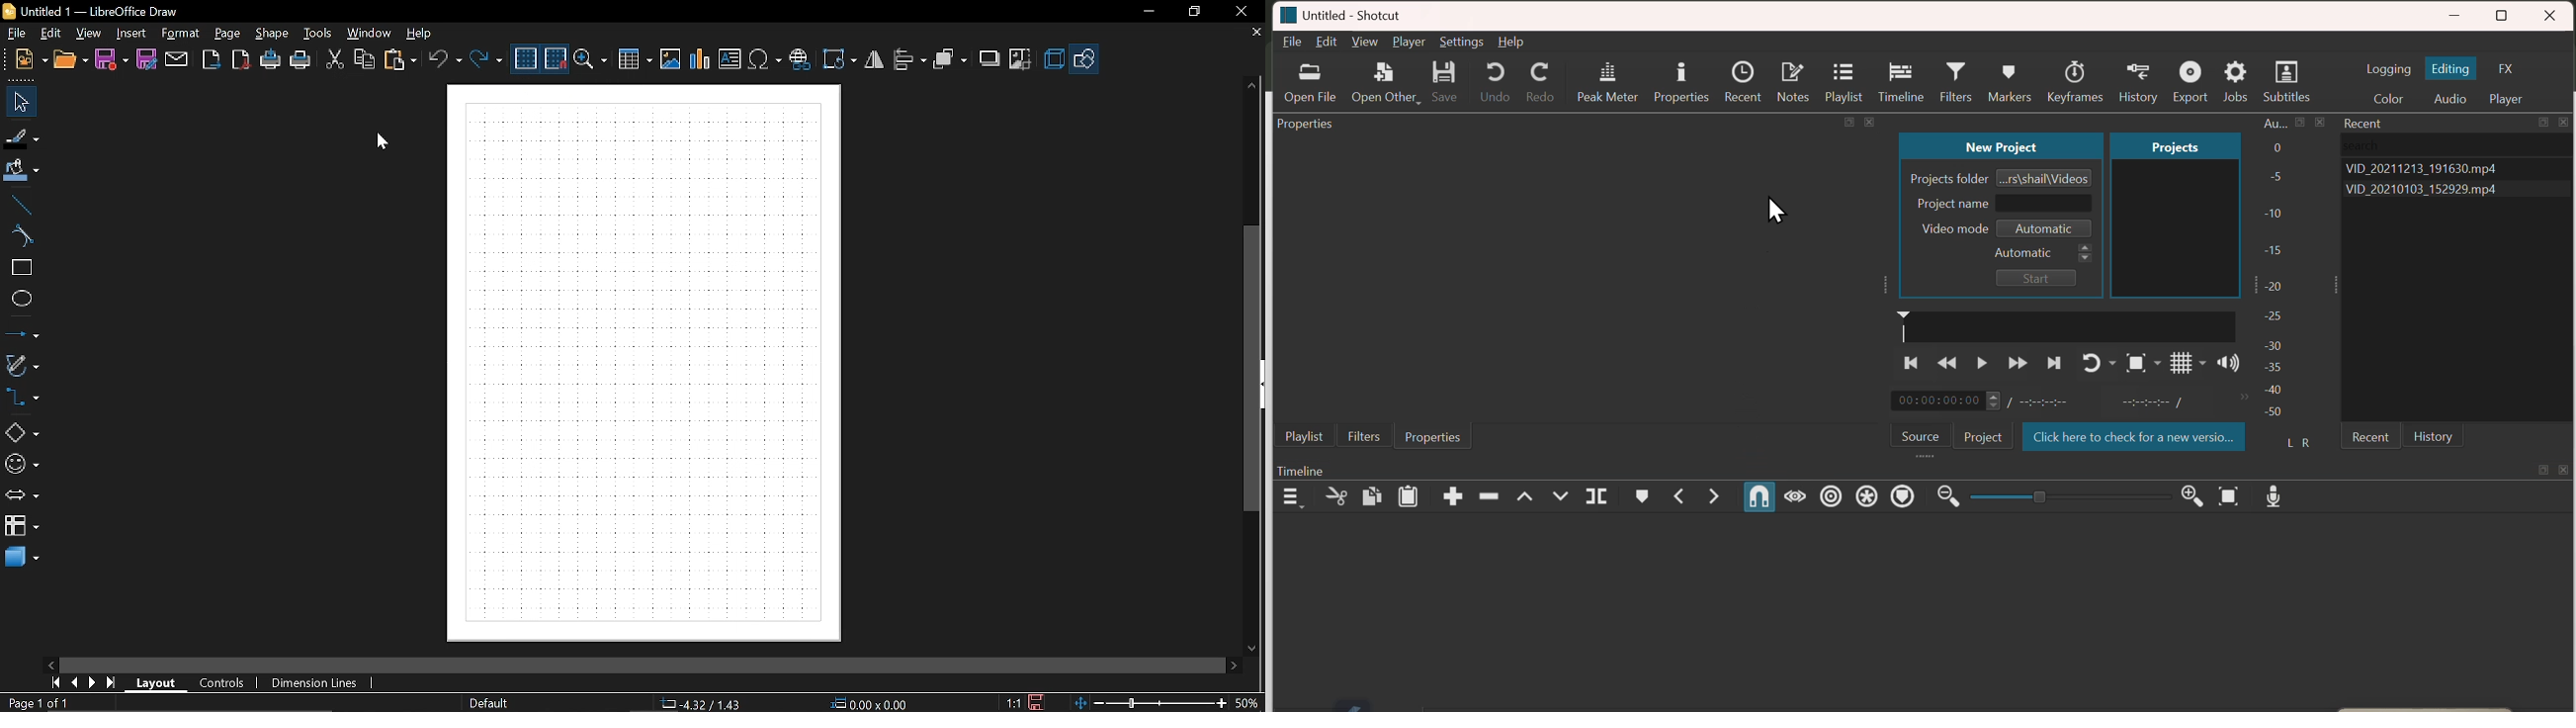 The image size is (2576, 728). I want to click on Help, so click(1510, 42).